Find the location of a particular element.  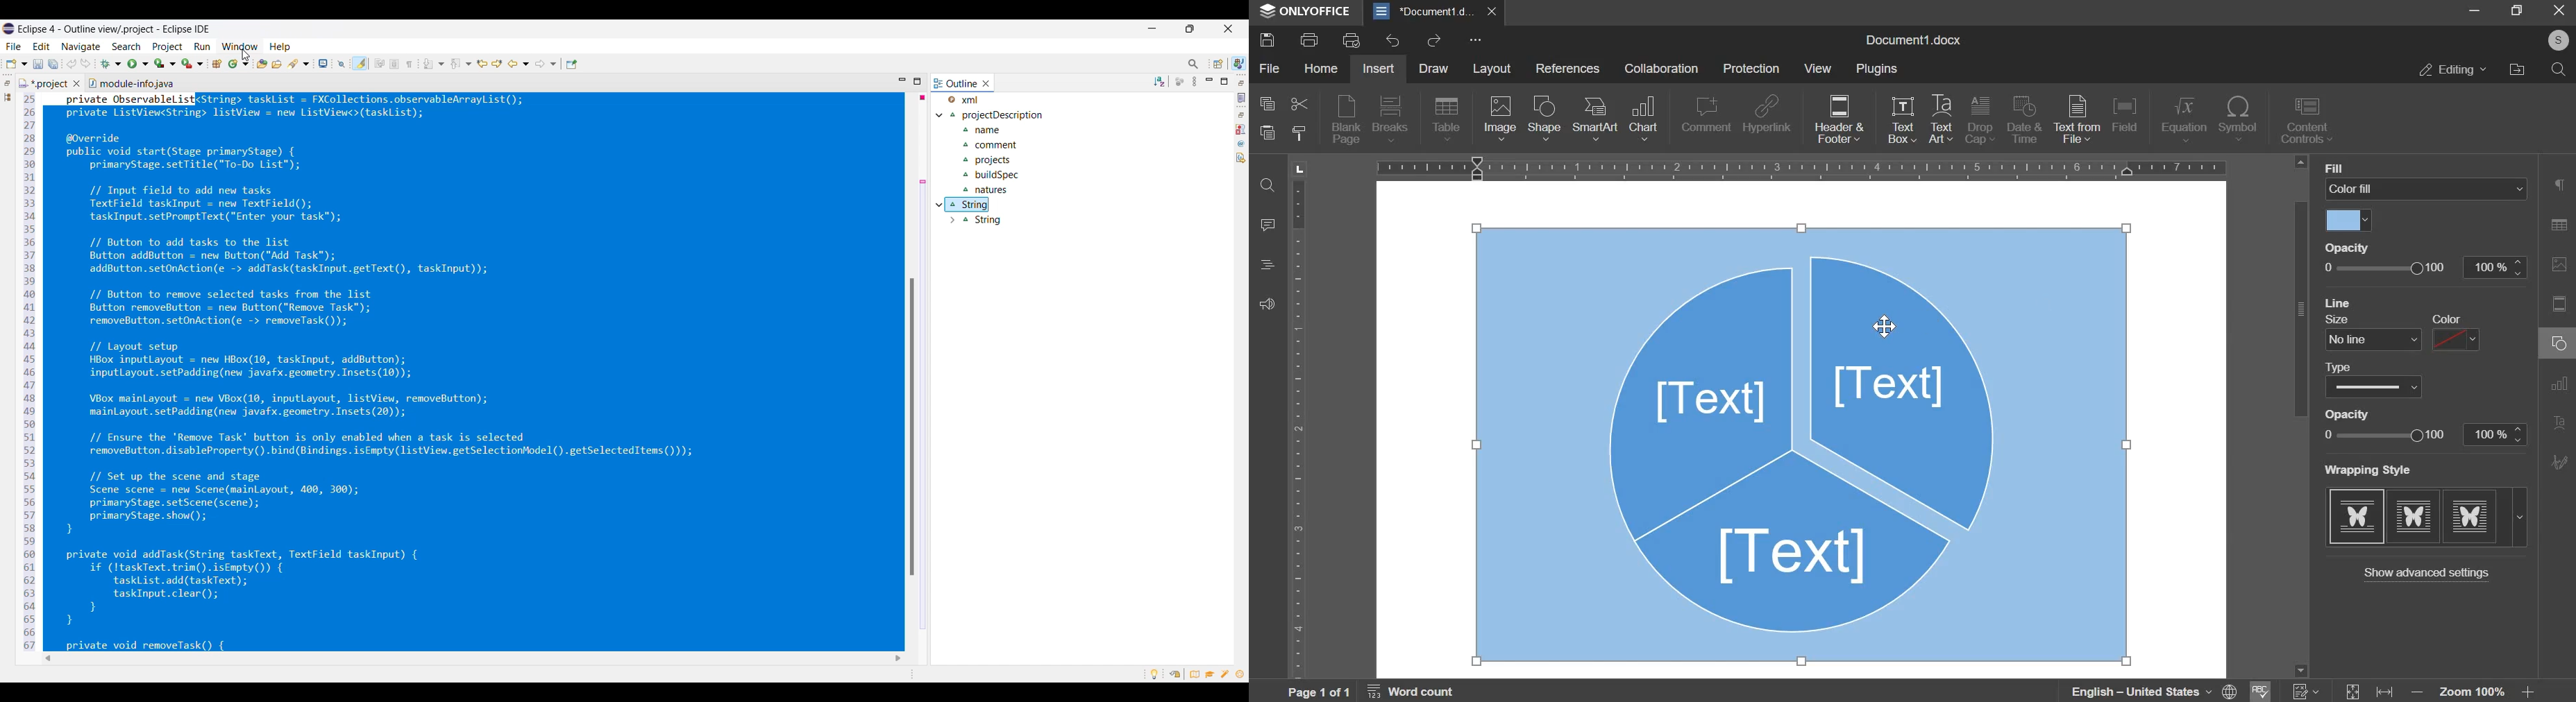

spell check is located at coordinates (2259, 691).